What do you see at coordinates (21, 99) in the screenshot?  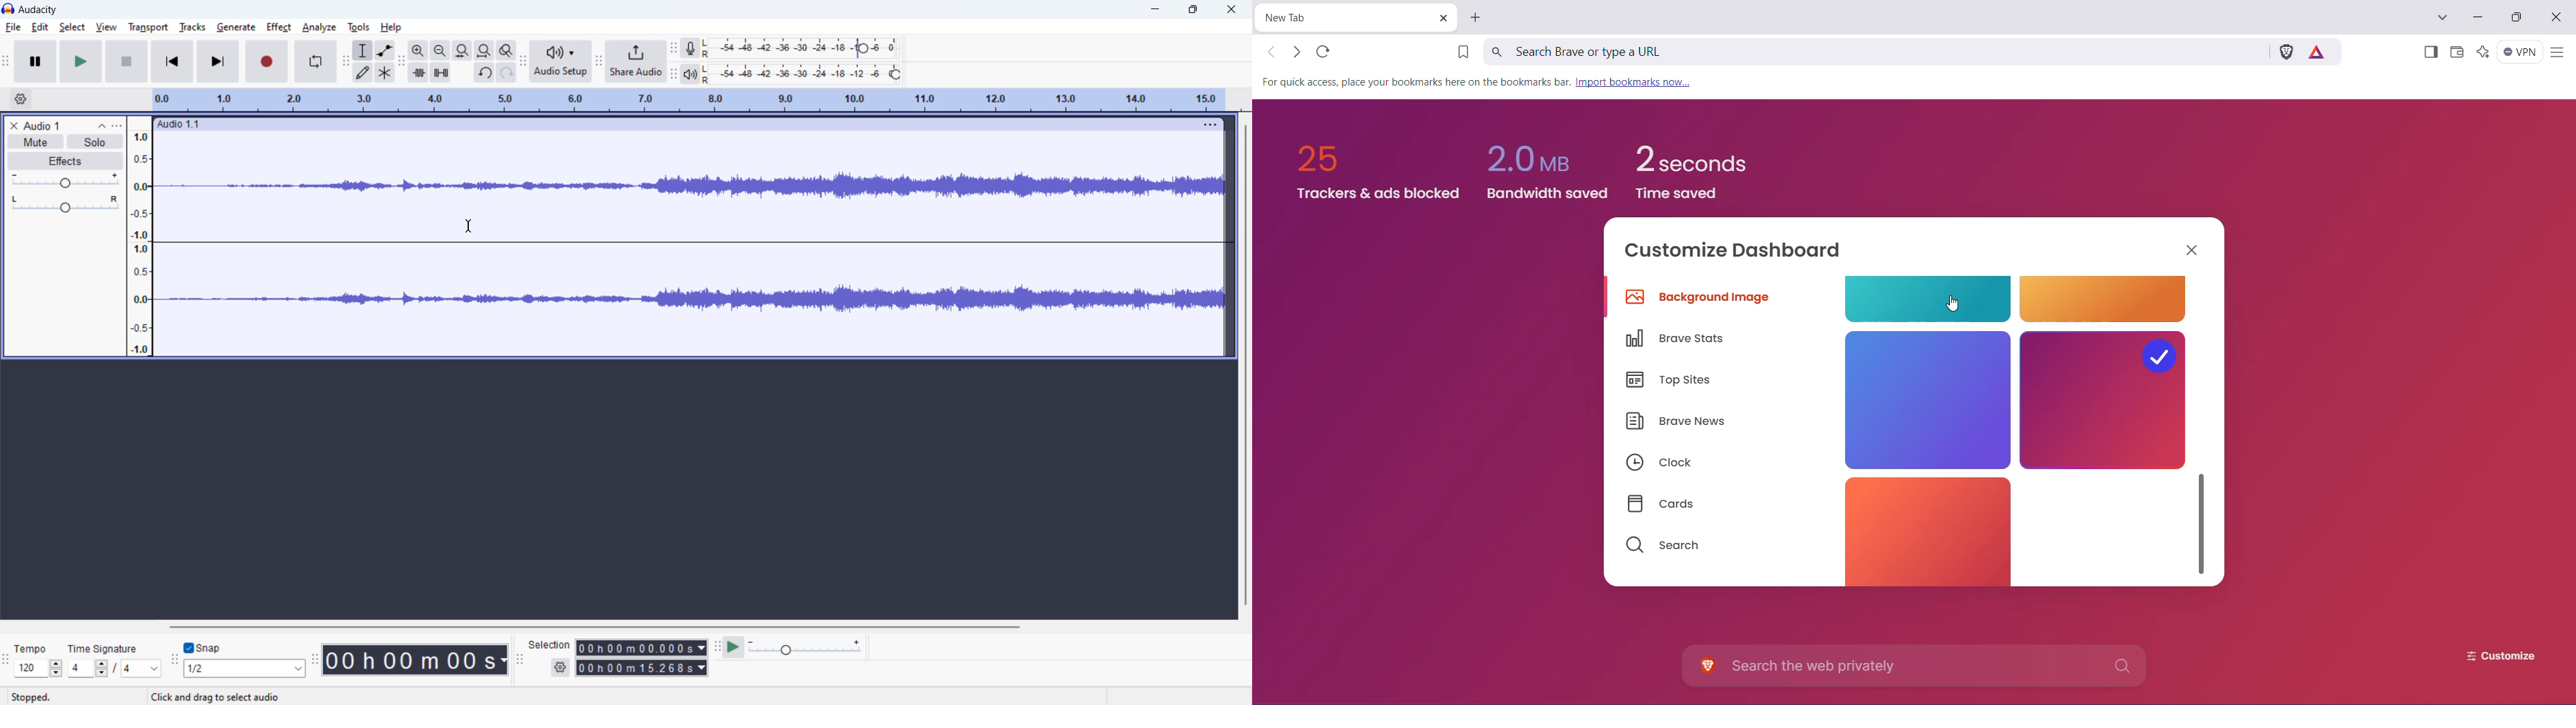 I see `timeline settings` at bounding box center [21, 99].